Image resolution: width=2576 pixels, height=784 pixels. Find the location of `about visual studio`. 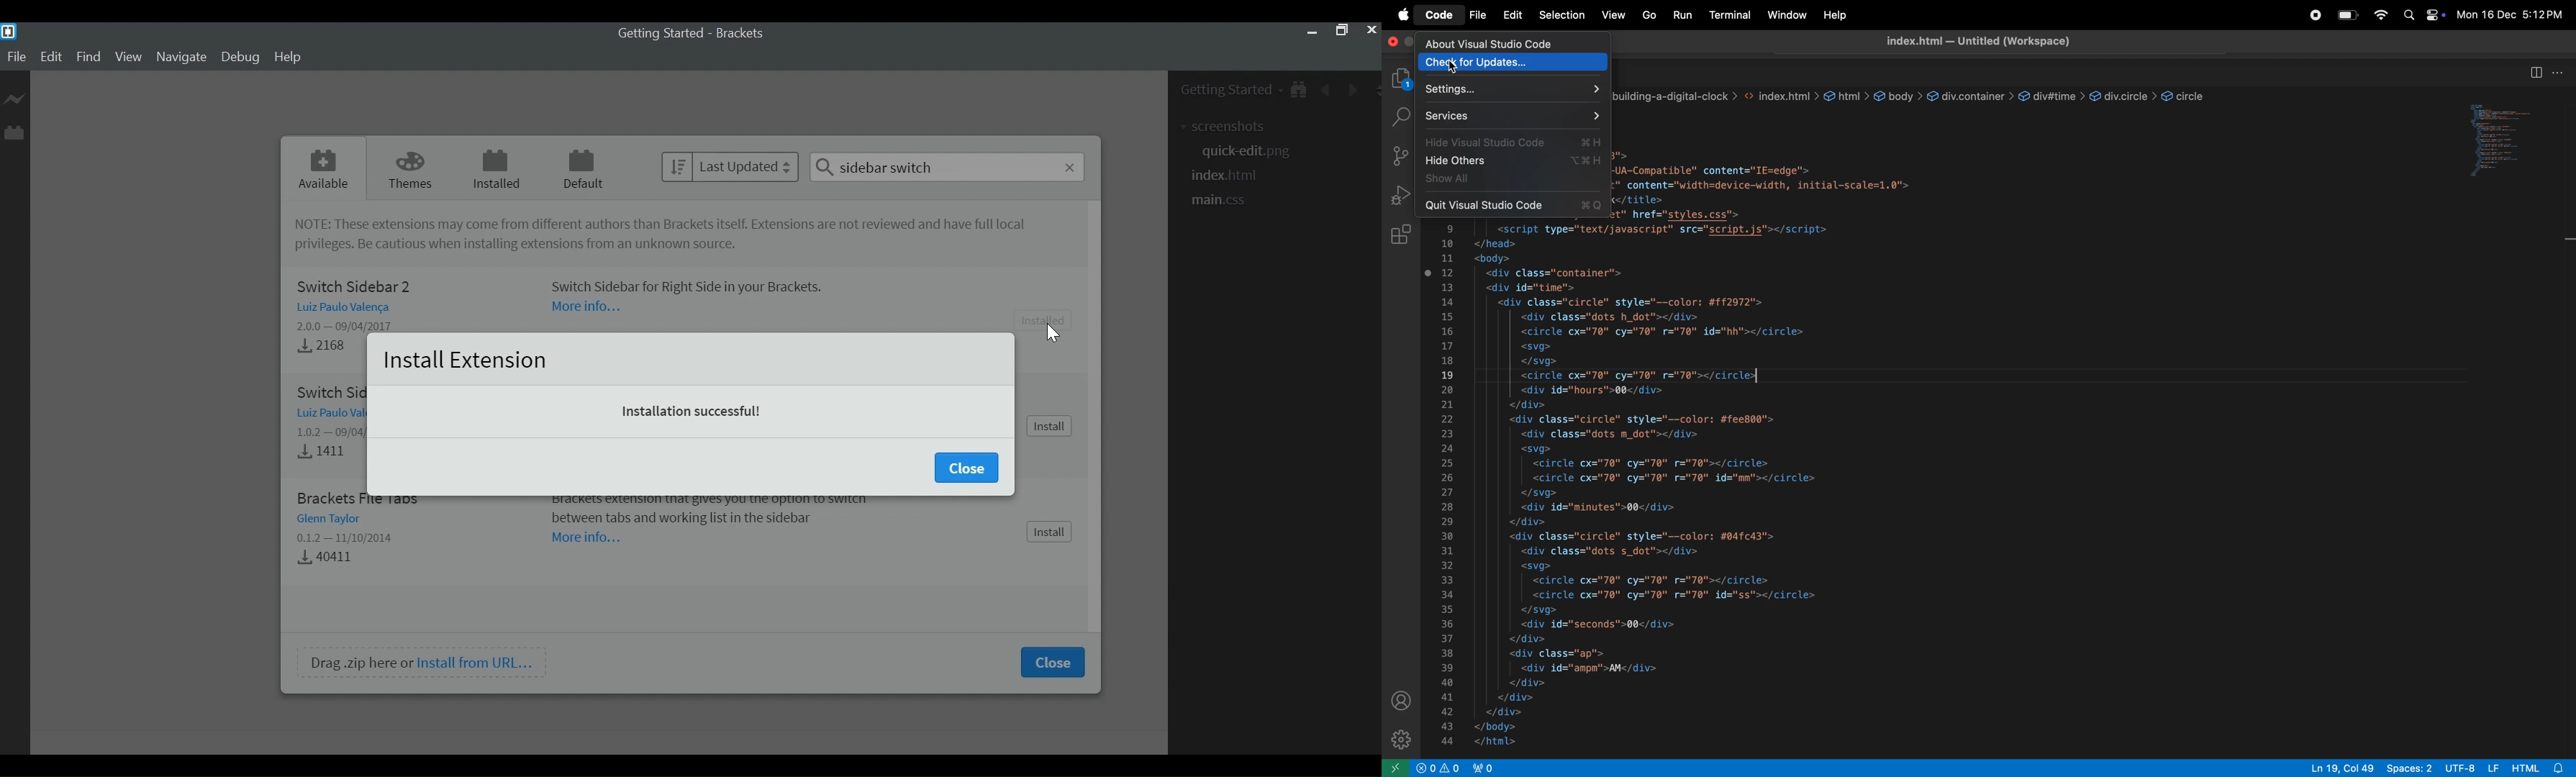

about visual studio is located at coordinates (1516, 43).